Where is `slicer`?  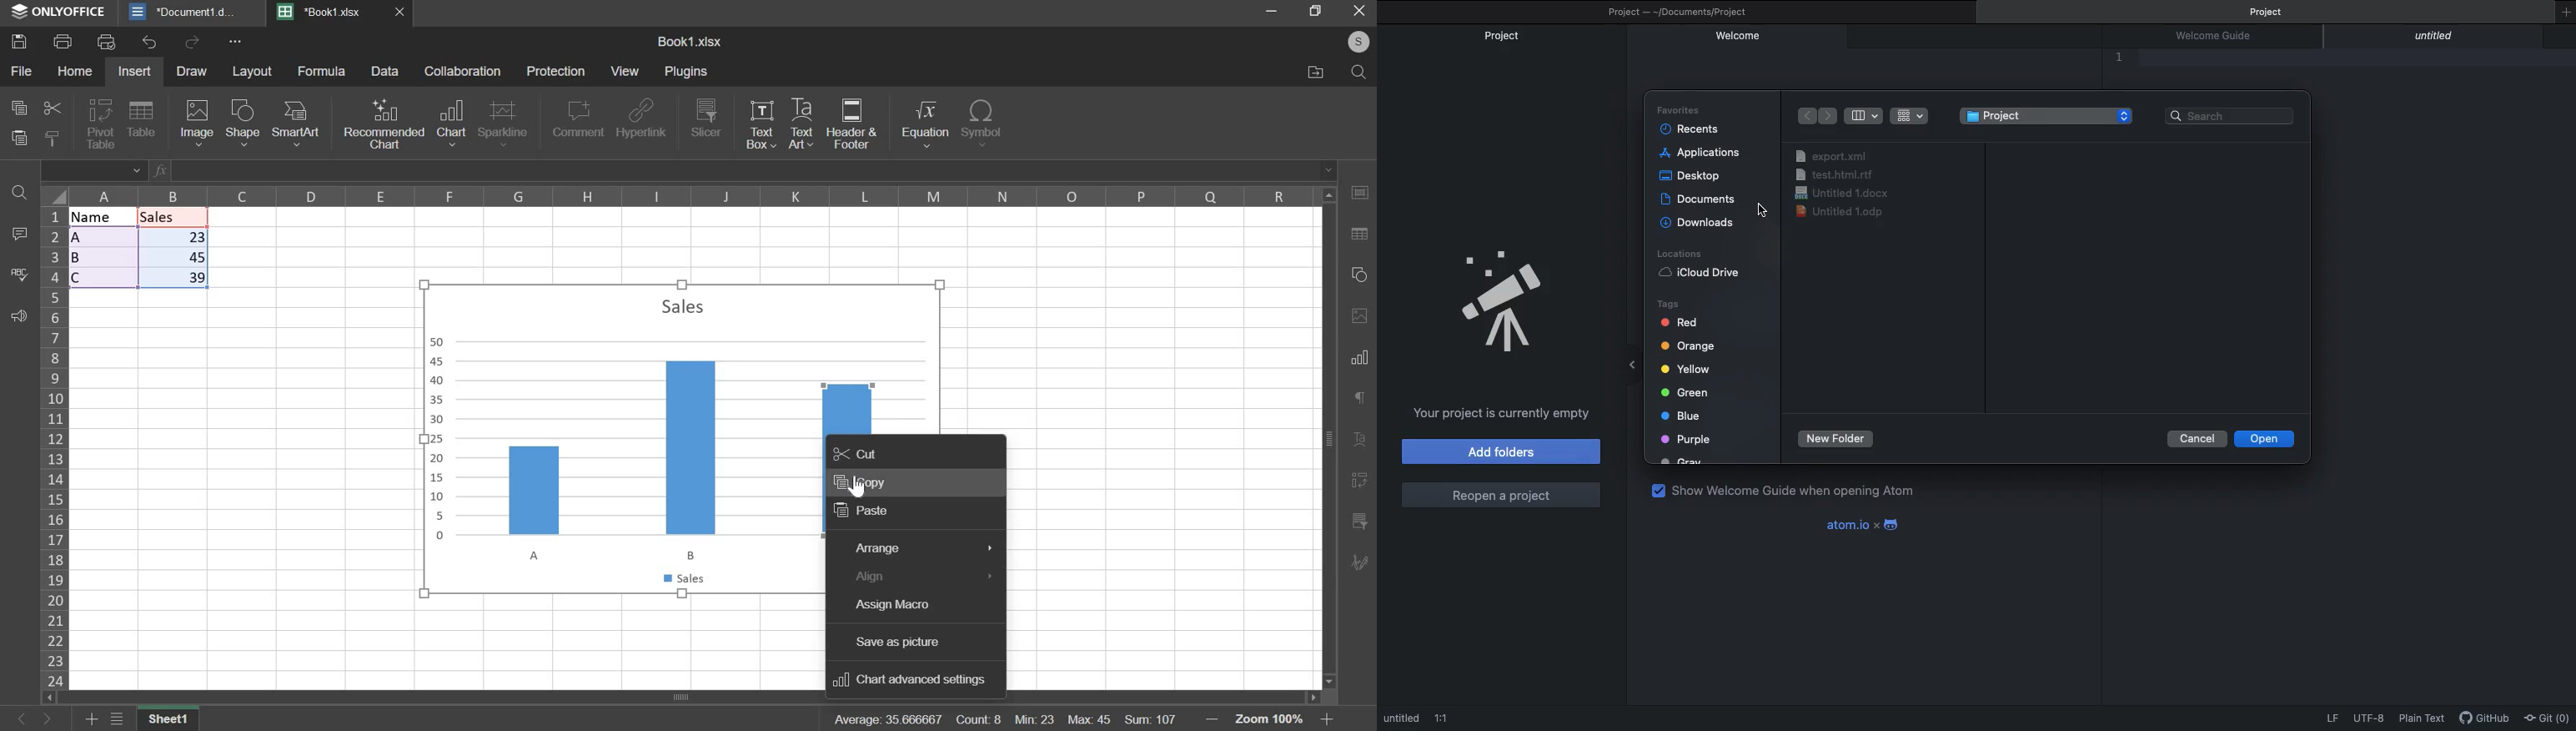 slicer is located at coordinates (705, 118).